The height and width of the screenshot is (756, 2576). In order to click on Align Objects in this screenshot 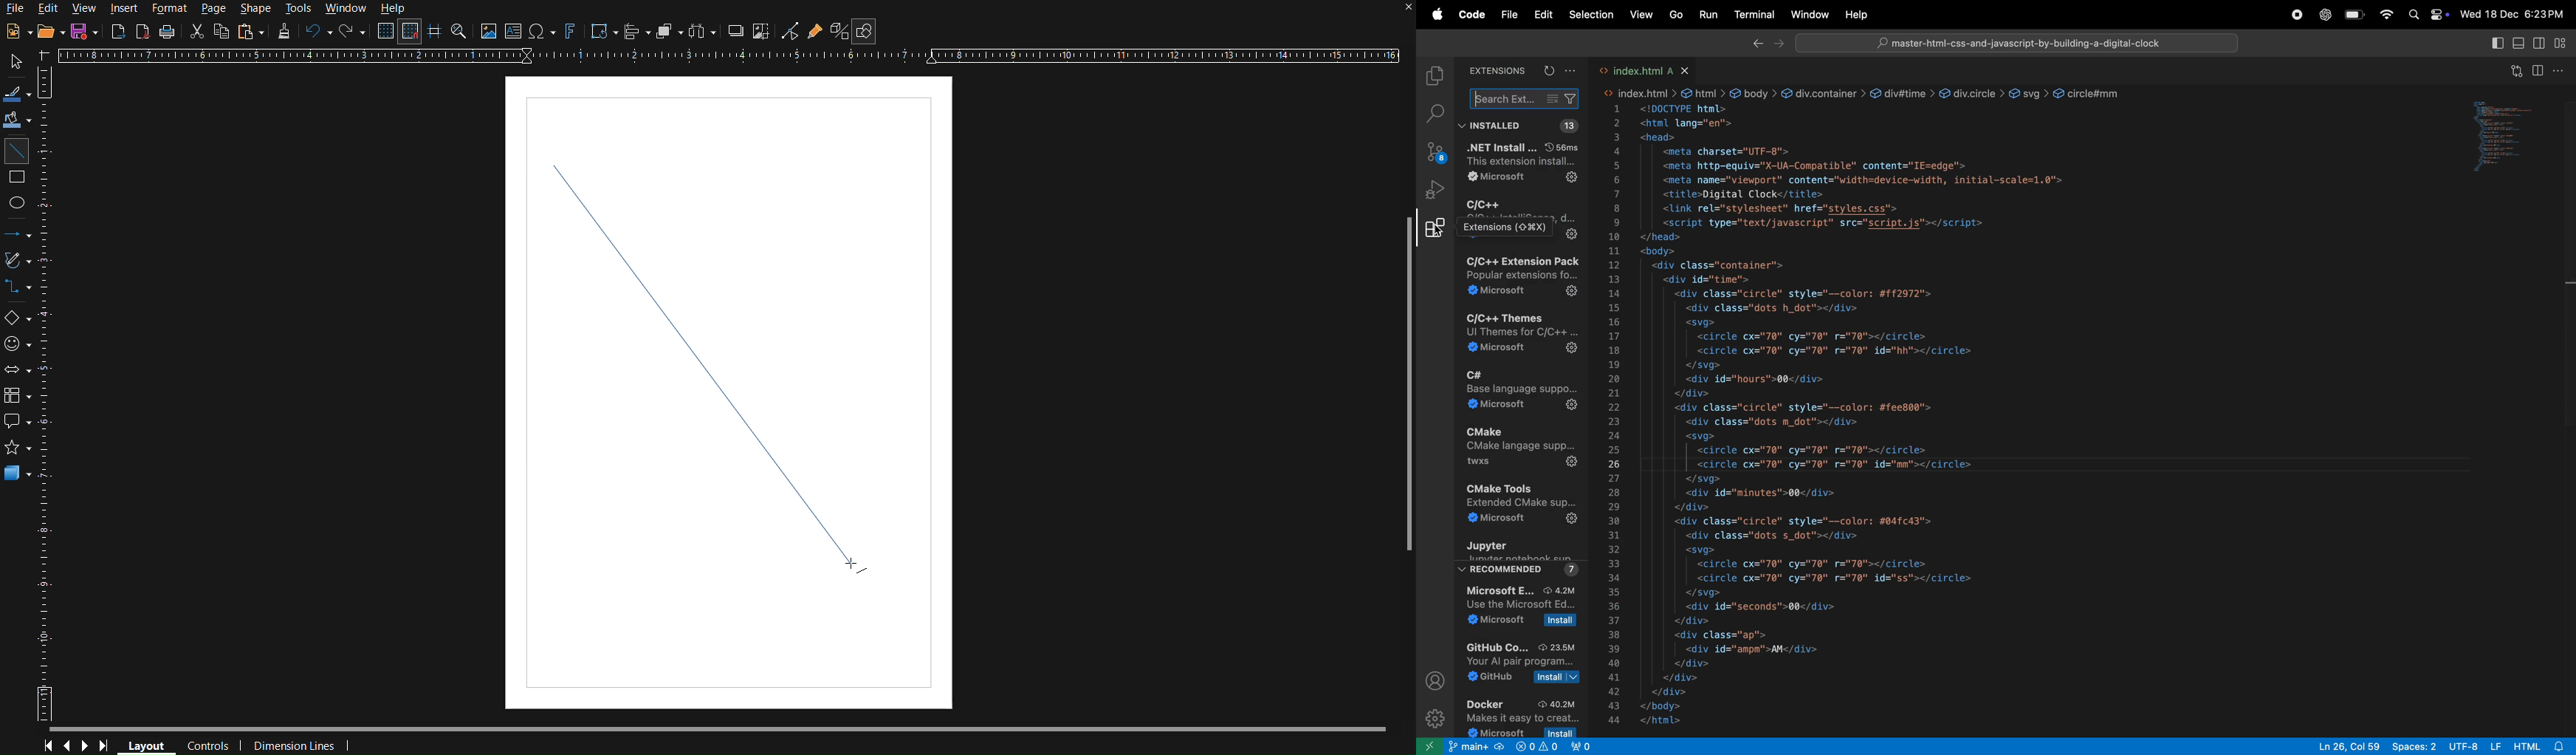, I will do `click(637, 31)`.